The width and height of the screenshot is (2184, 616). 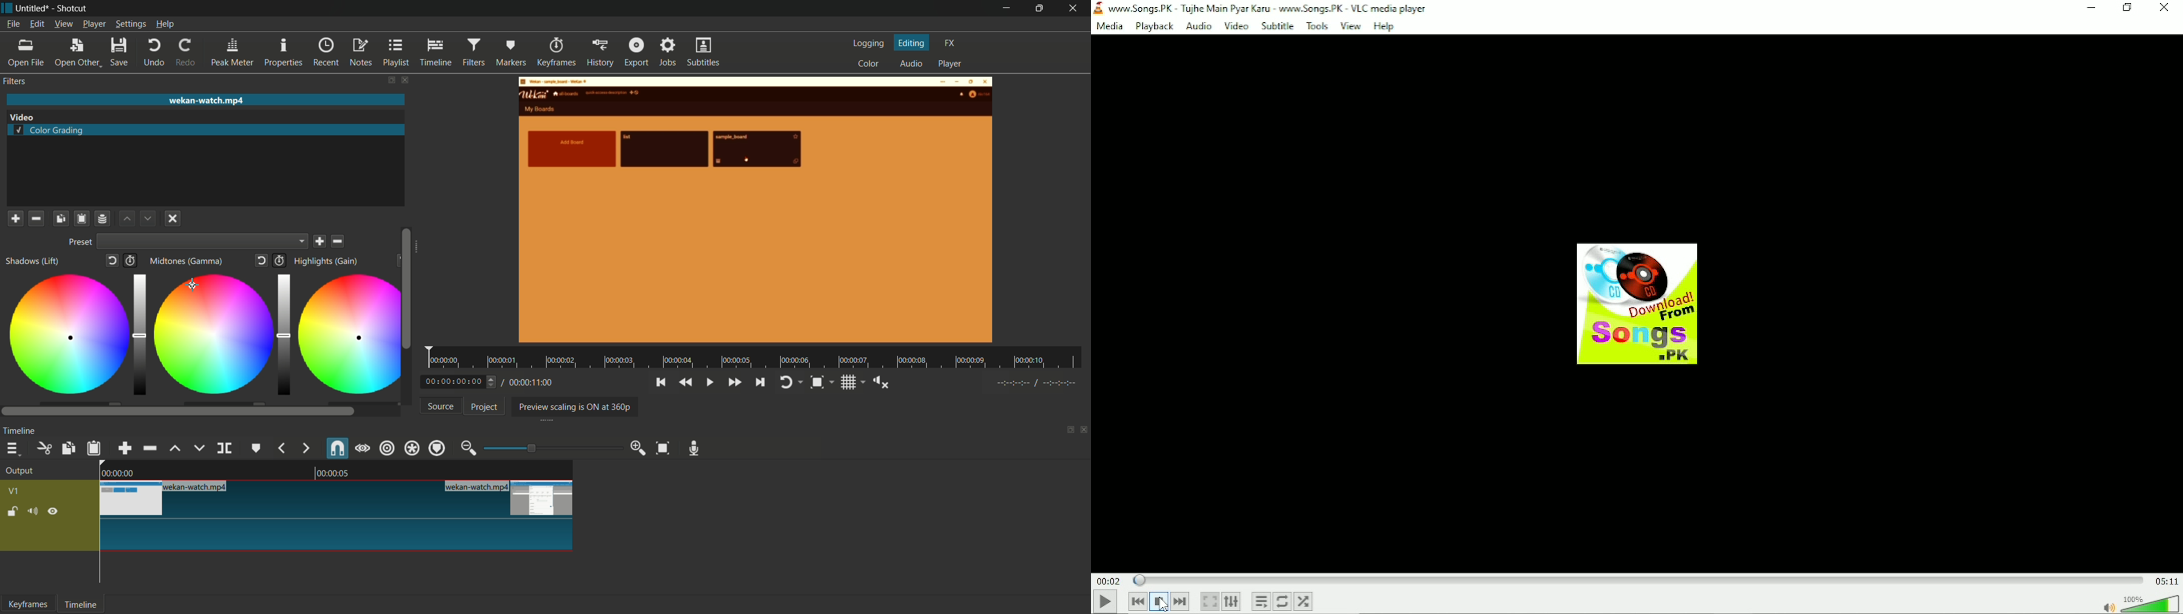 I want to click on undo, so click(x=155, y=52).